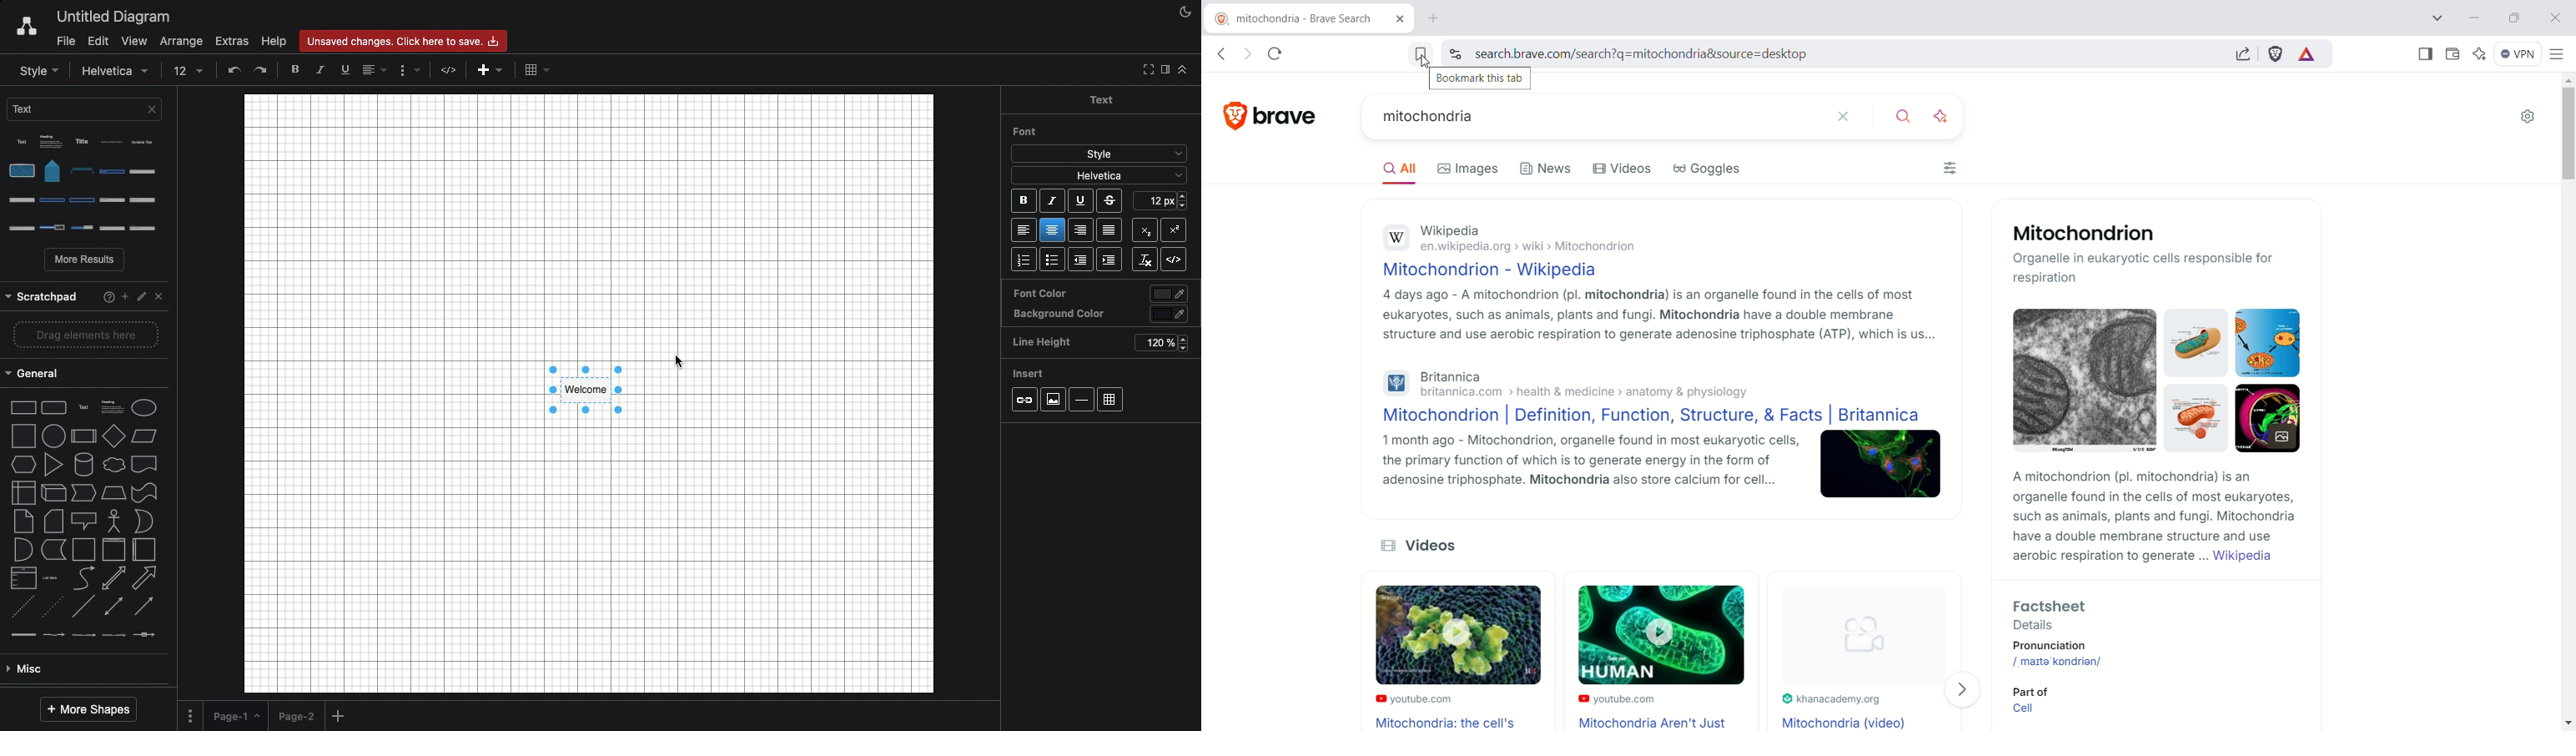 The height and width of the screenshot is (756, 2576). I want to click on  Britannicabritannica.com > health & medicine > anatomy & physiology, so click(1565, 383).